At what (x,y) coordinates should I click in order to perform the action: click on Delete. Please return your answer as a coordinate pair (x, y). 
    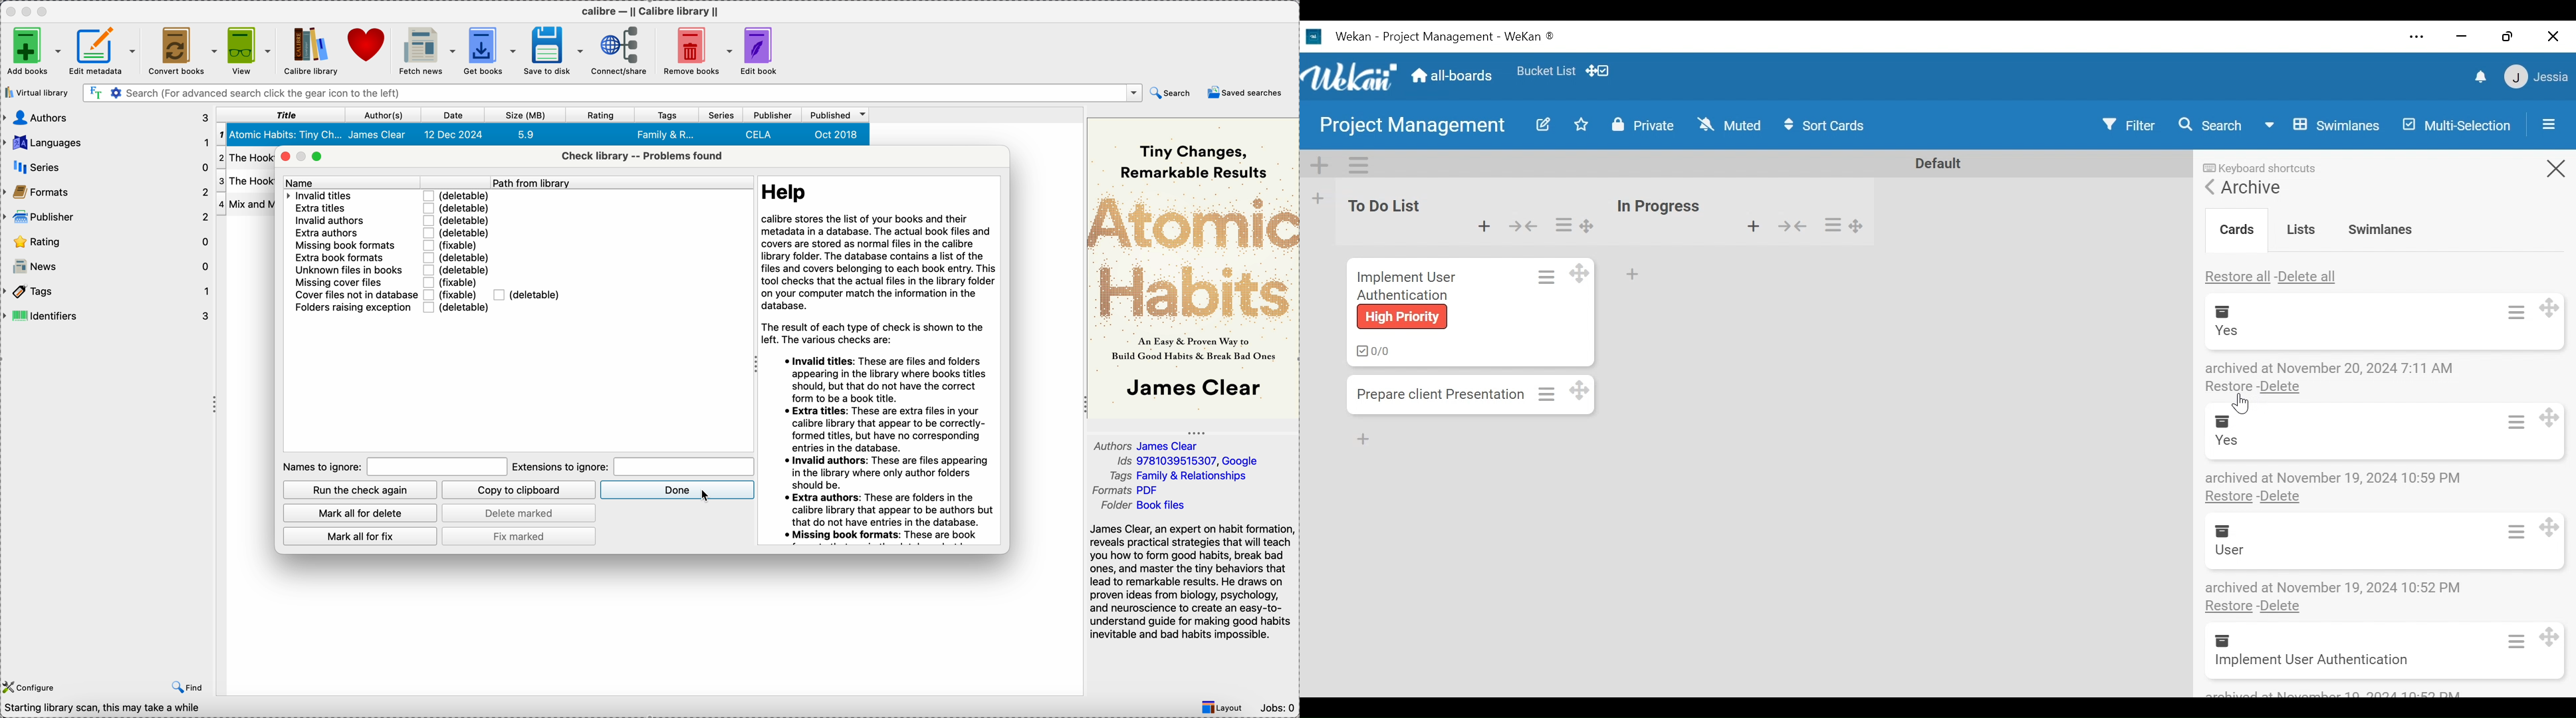
    Looking at the image, I should click on (2282, 497).